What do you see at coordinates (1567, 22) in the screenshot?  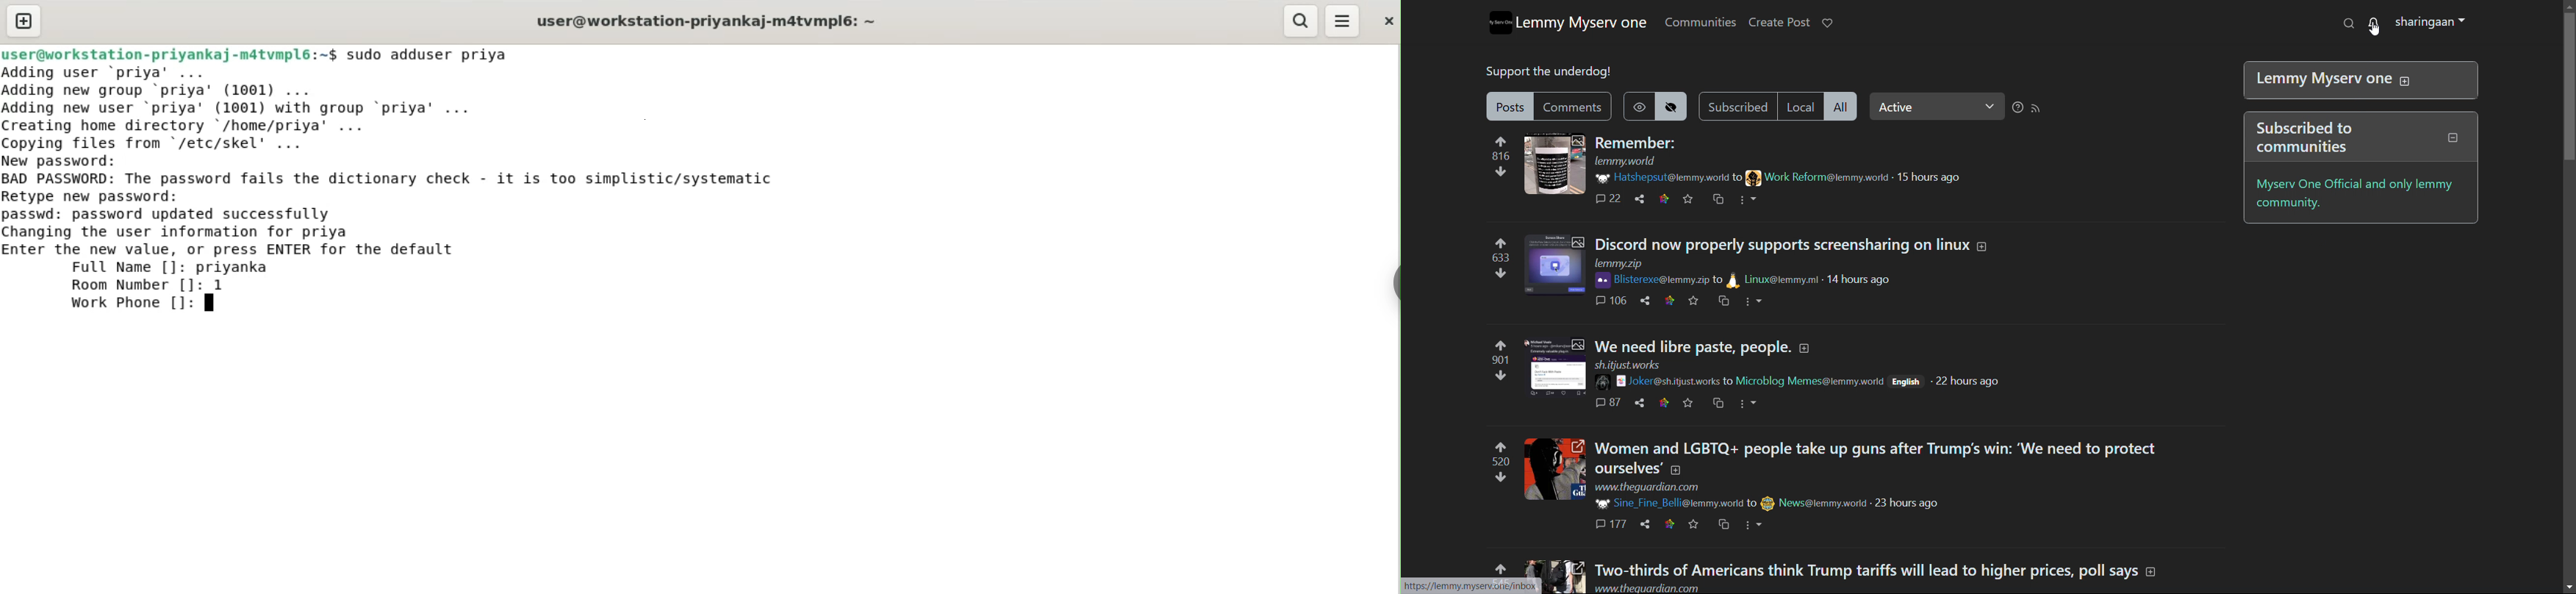 I see `Lemmy Myserv one logo and name` at bounding box center [1567, 22].